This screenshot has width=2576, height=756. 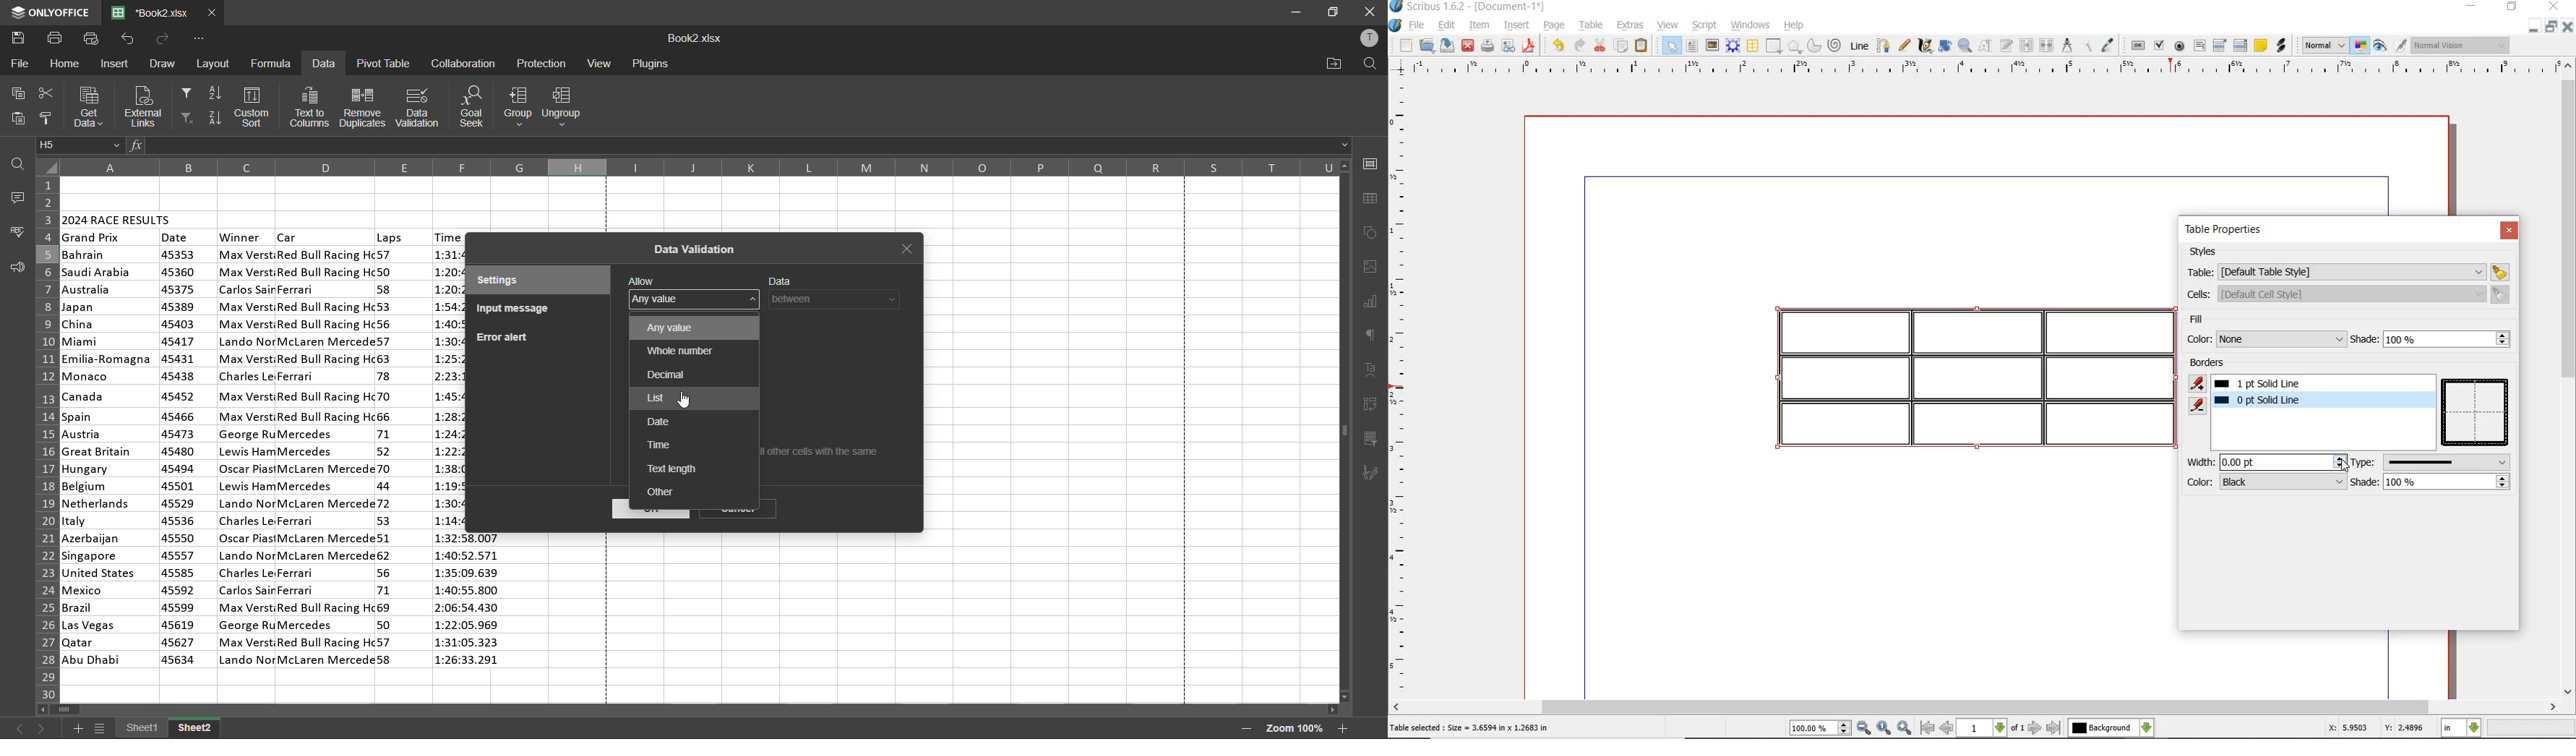 I want to click on polygon, so click(x=1795, y=47).